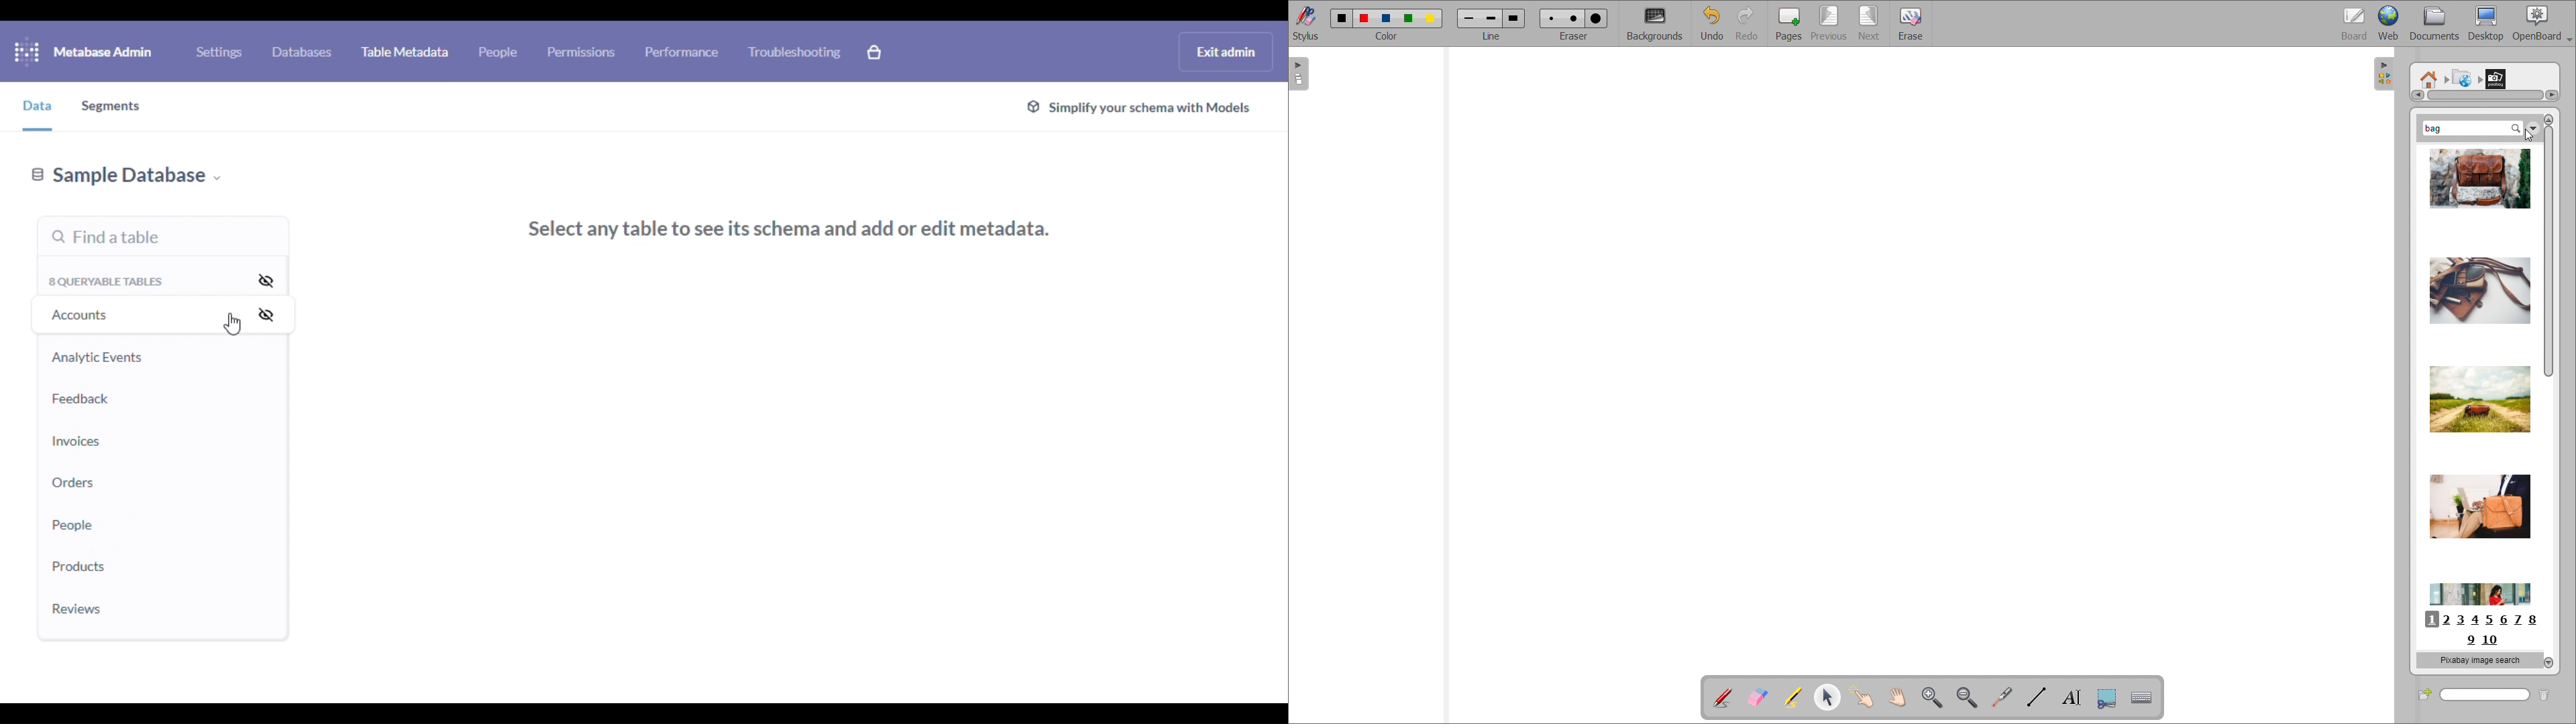  I want to click on search result 2, so click(2476, 284).